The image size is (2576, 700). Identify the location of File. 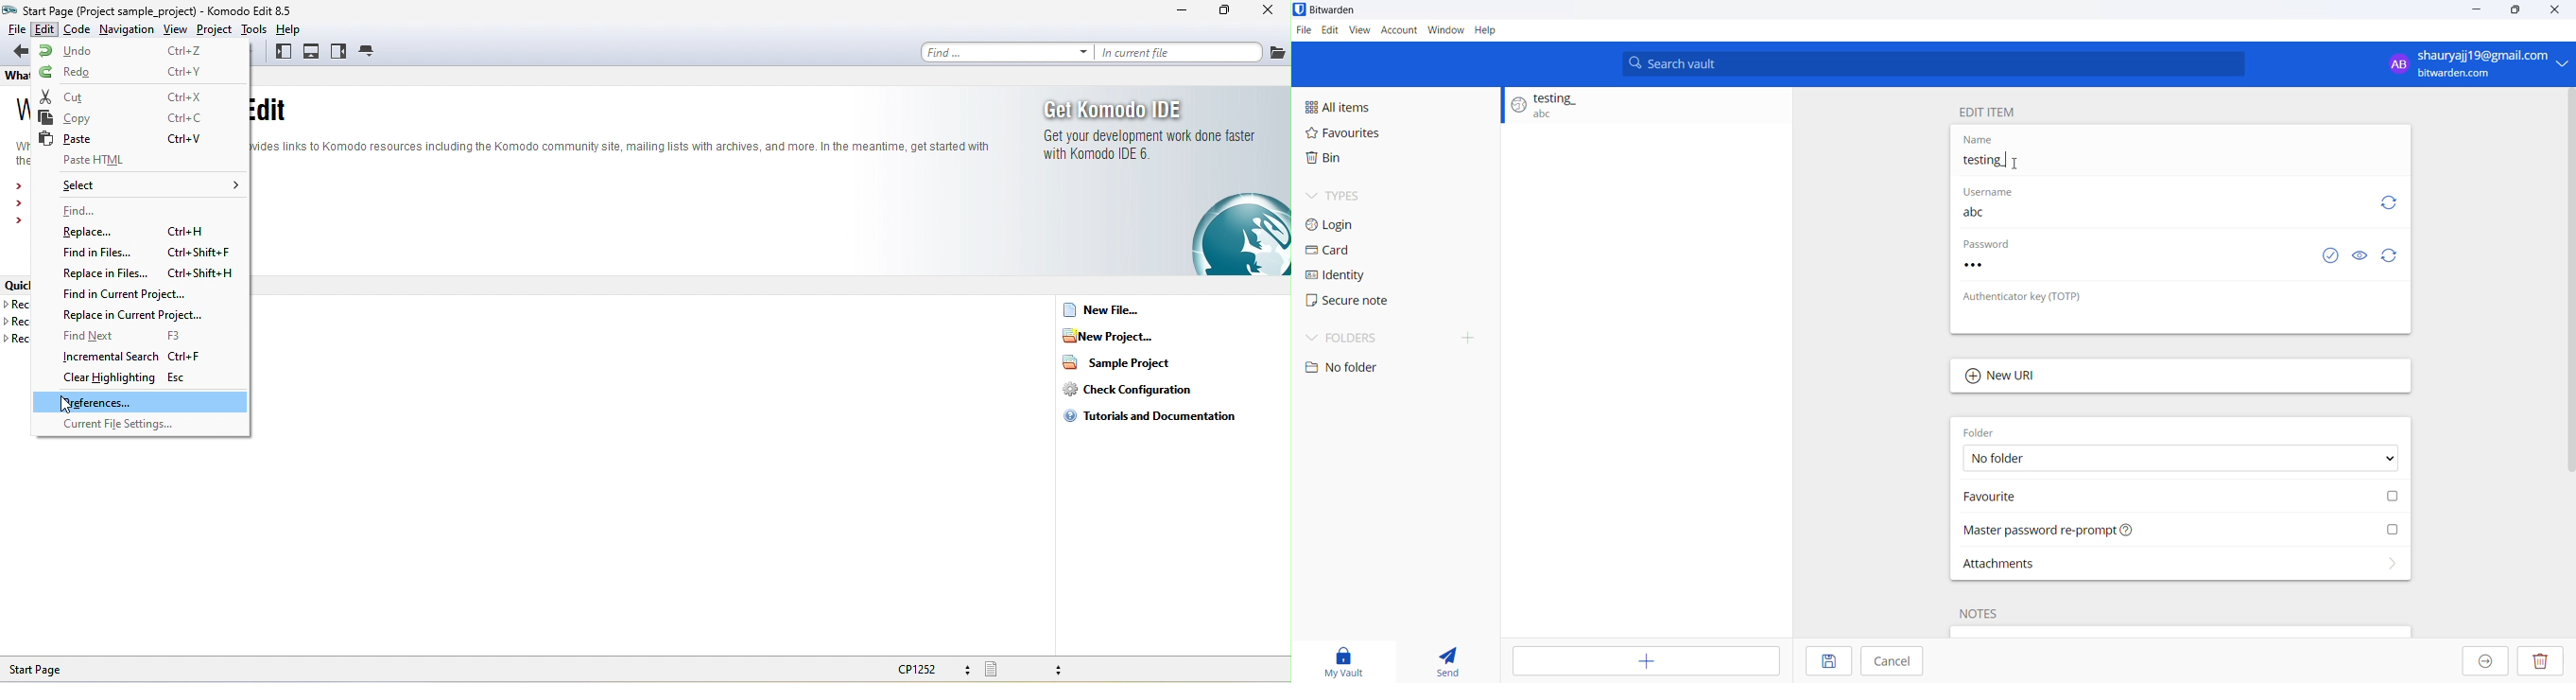
(1304, 31).